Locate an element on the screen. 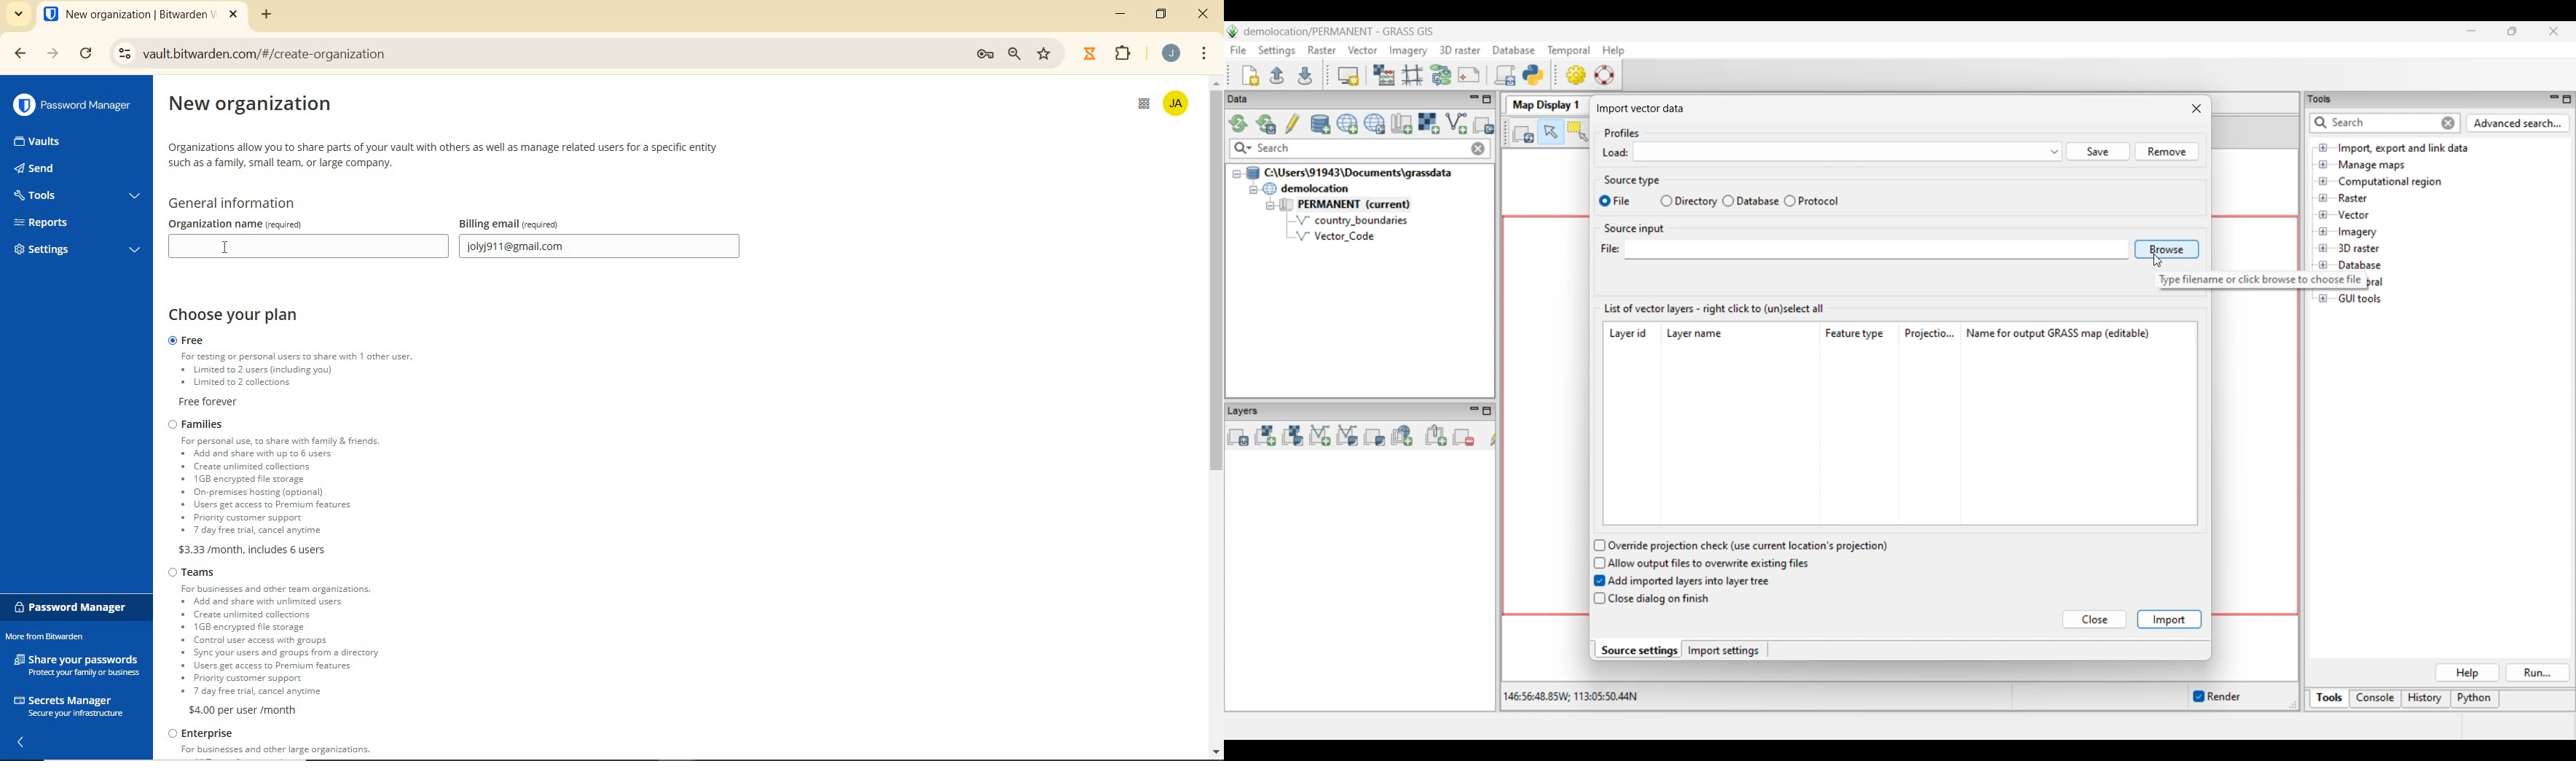 The image size is (2576, 784). more info about organization is located at coordinates (446, 153).